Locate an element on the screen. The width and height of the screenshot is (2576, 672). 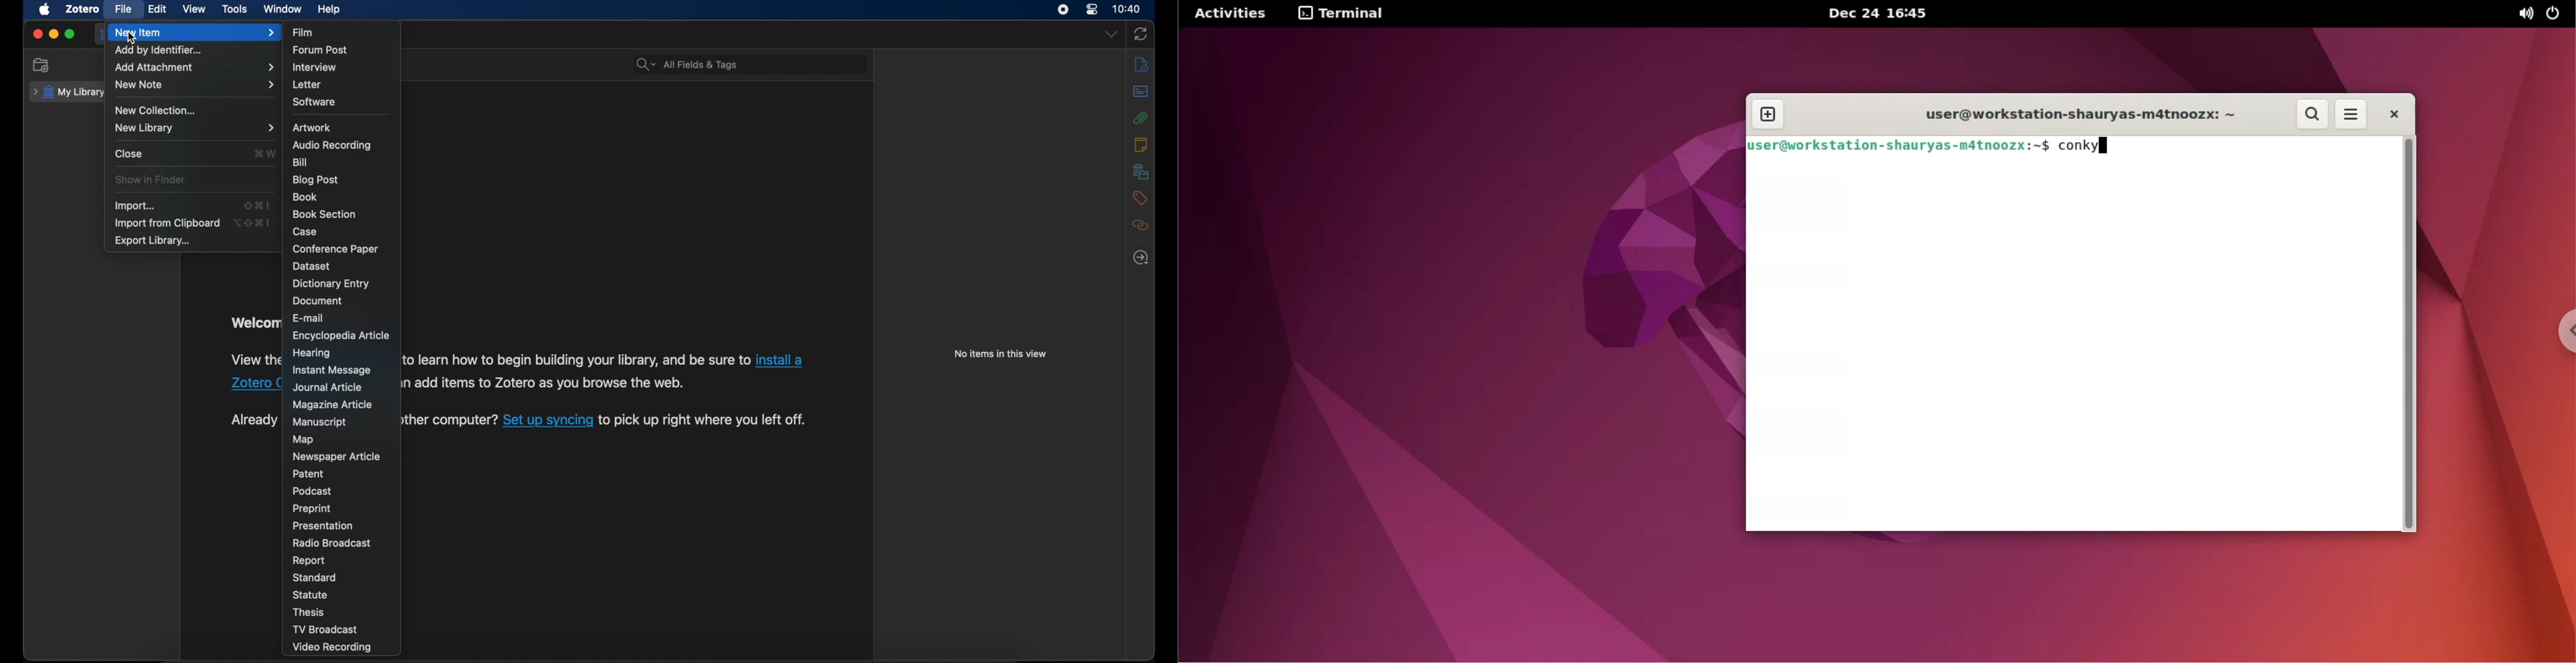
add attachment is located at coordinates (194, 67).